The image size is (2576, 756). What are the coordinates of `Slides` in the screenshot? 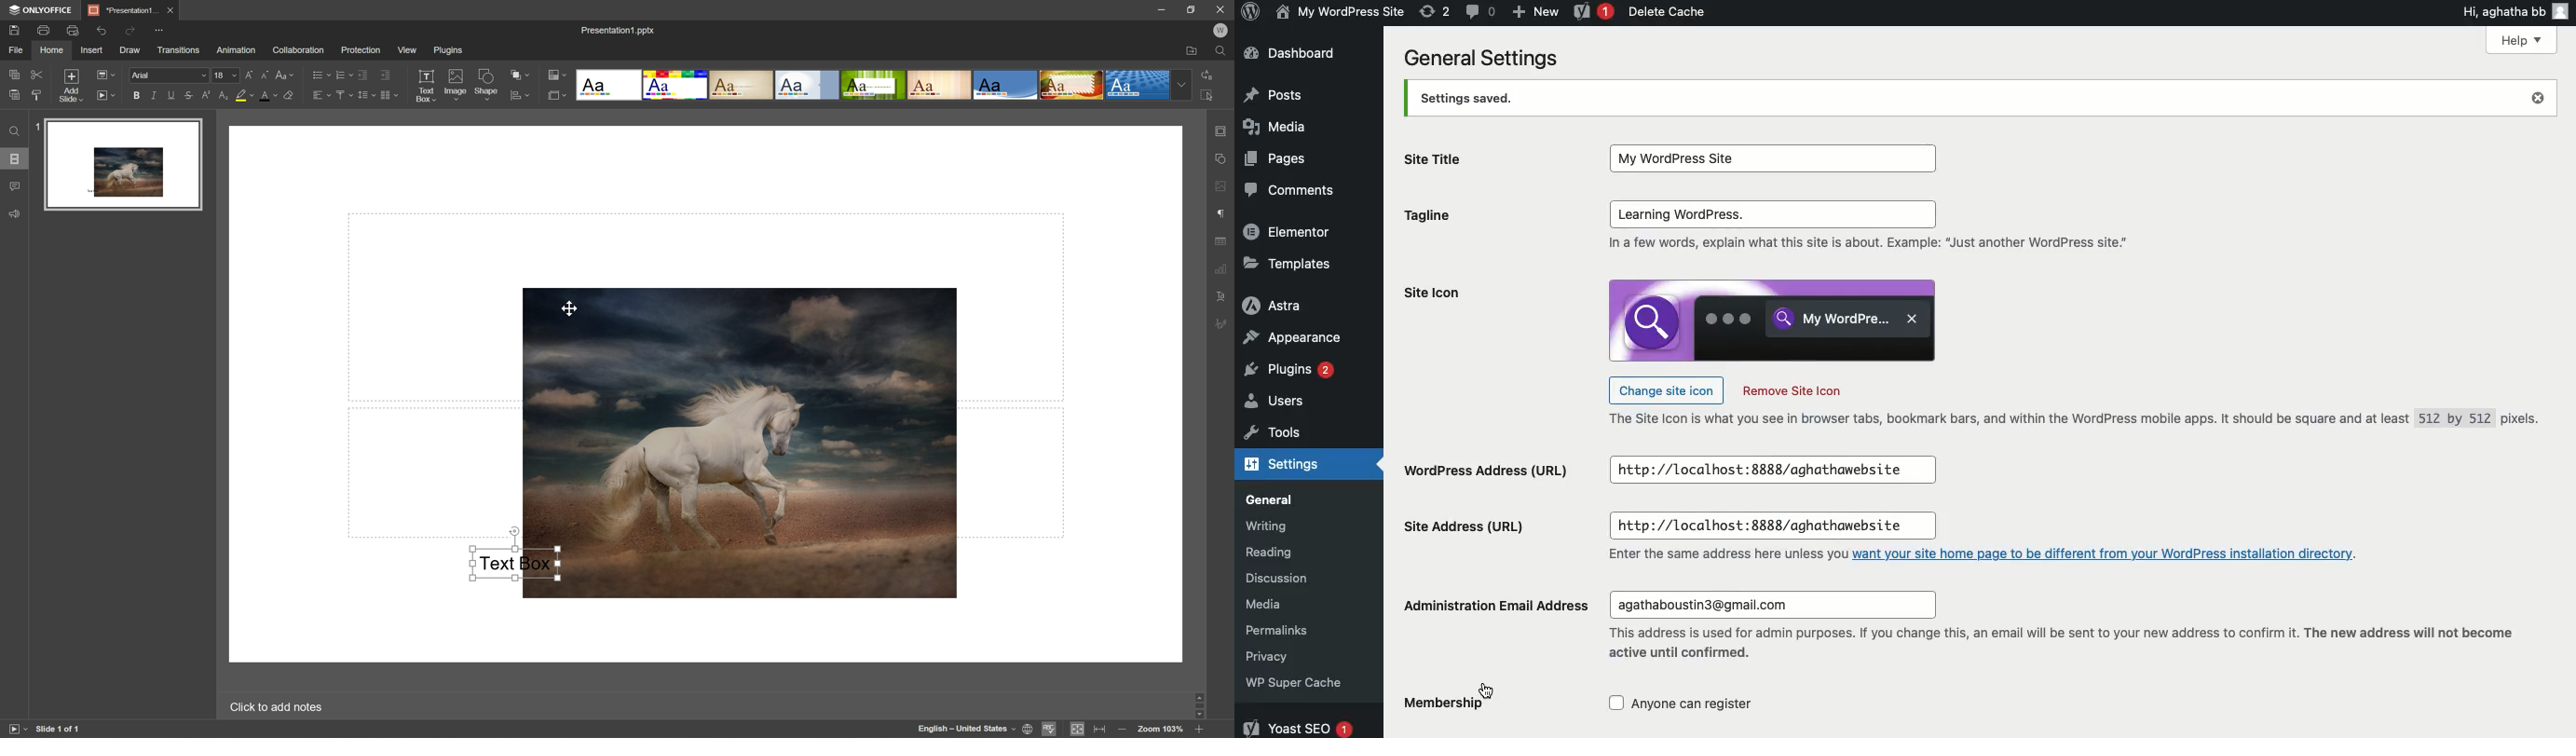 It's located at (13, 159).